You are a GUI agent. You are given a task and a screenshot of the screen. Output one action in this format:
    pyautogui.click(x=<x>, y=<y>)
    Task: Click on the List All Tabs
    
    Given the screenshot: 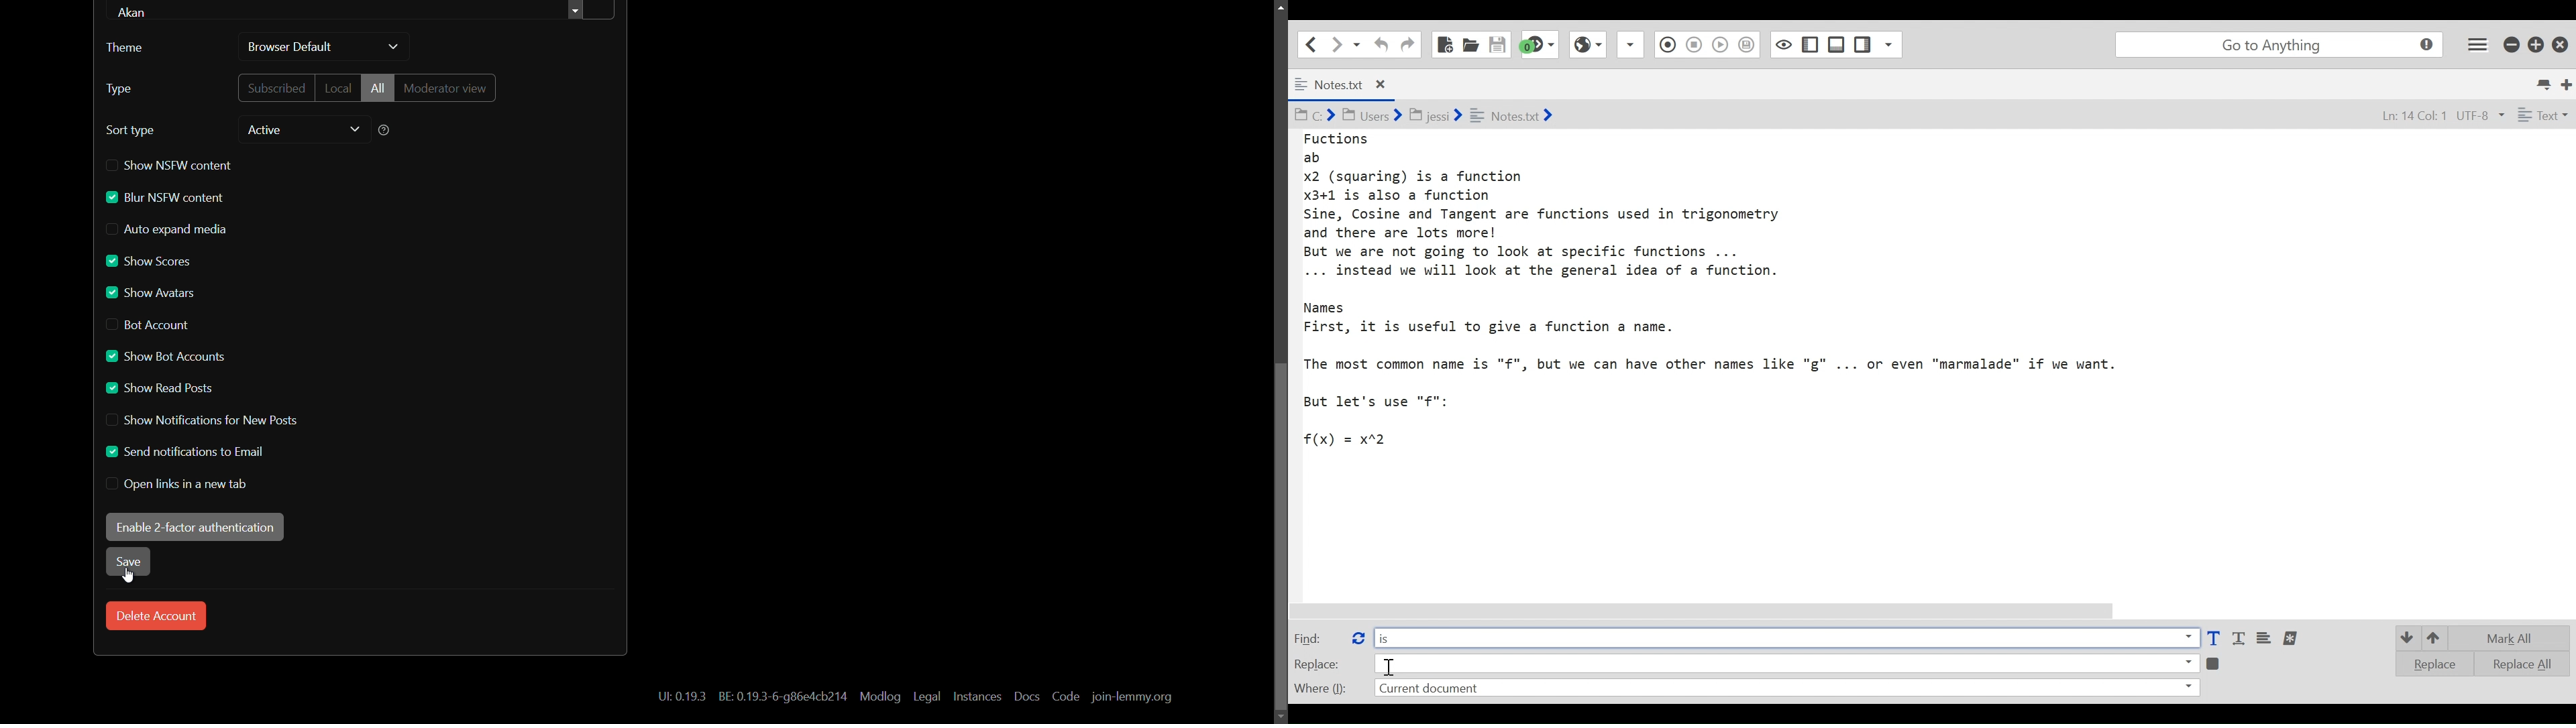 What is the action you would take?
    pyautogui.click(x=2545, y=82)
    